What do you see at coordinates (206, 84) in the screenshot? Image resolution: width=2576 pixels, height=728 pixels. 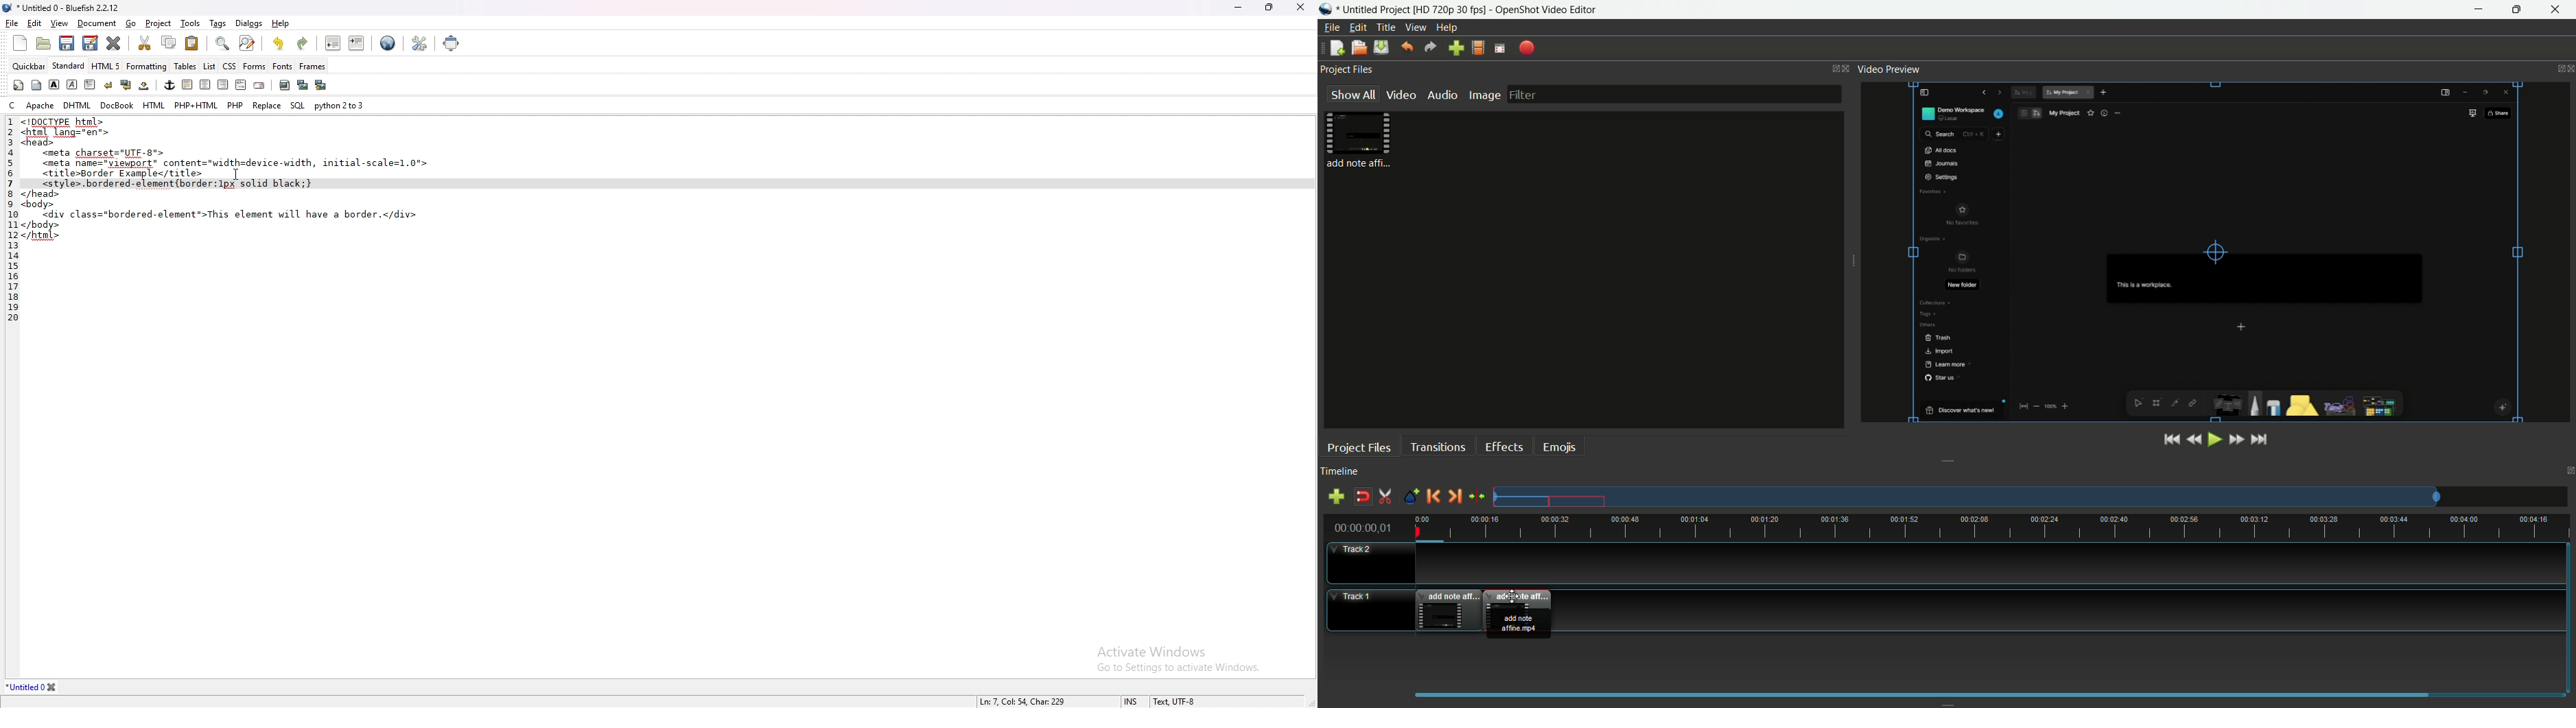 I see `center justify` at bounding box center [206, 84].